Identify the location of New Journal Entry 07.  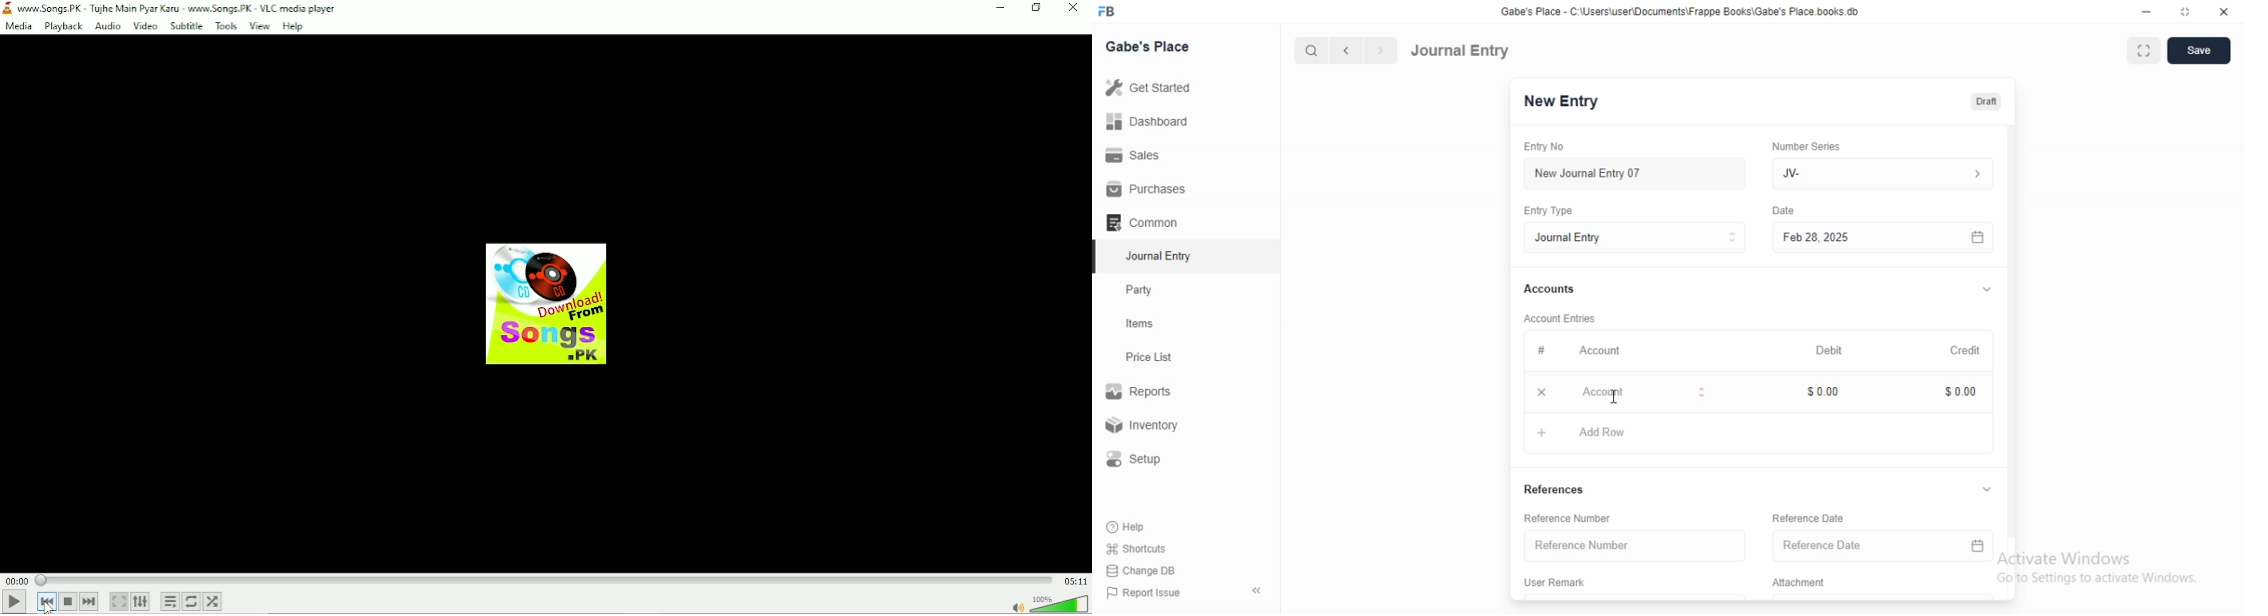
(1587, 174).